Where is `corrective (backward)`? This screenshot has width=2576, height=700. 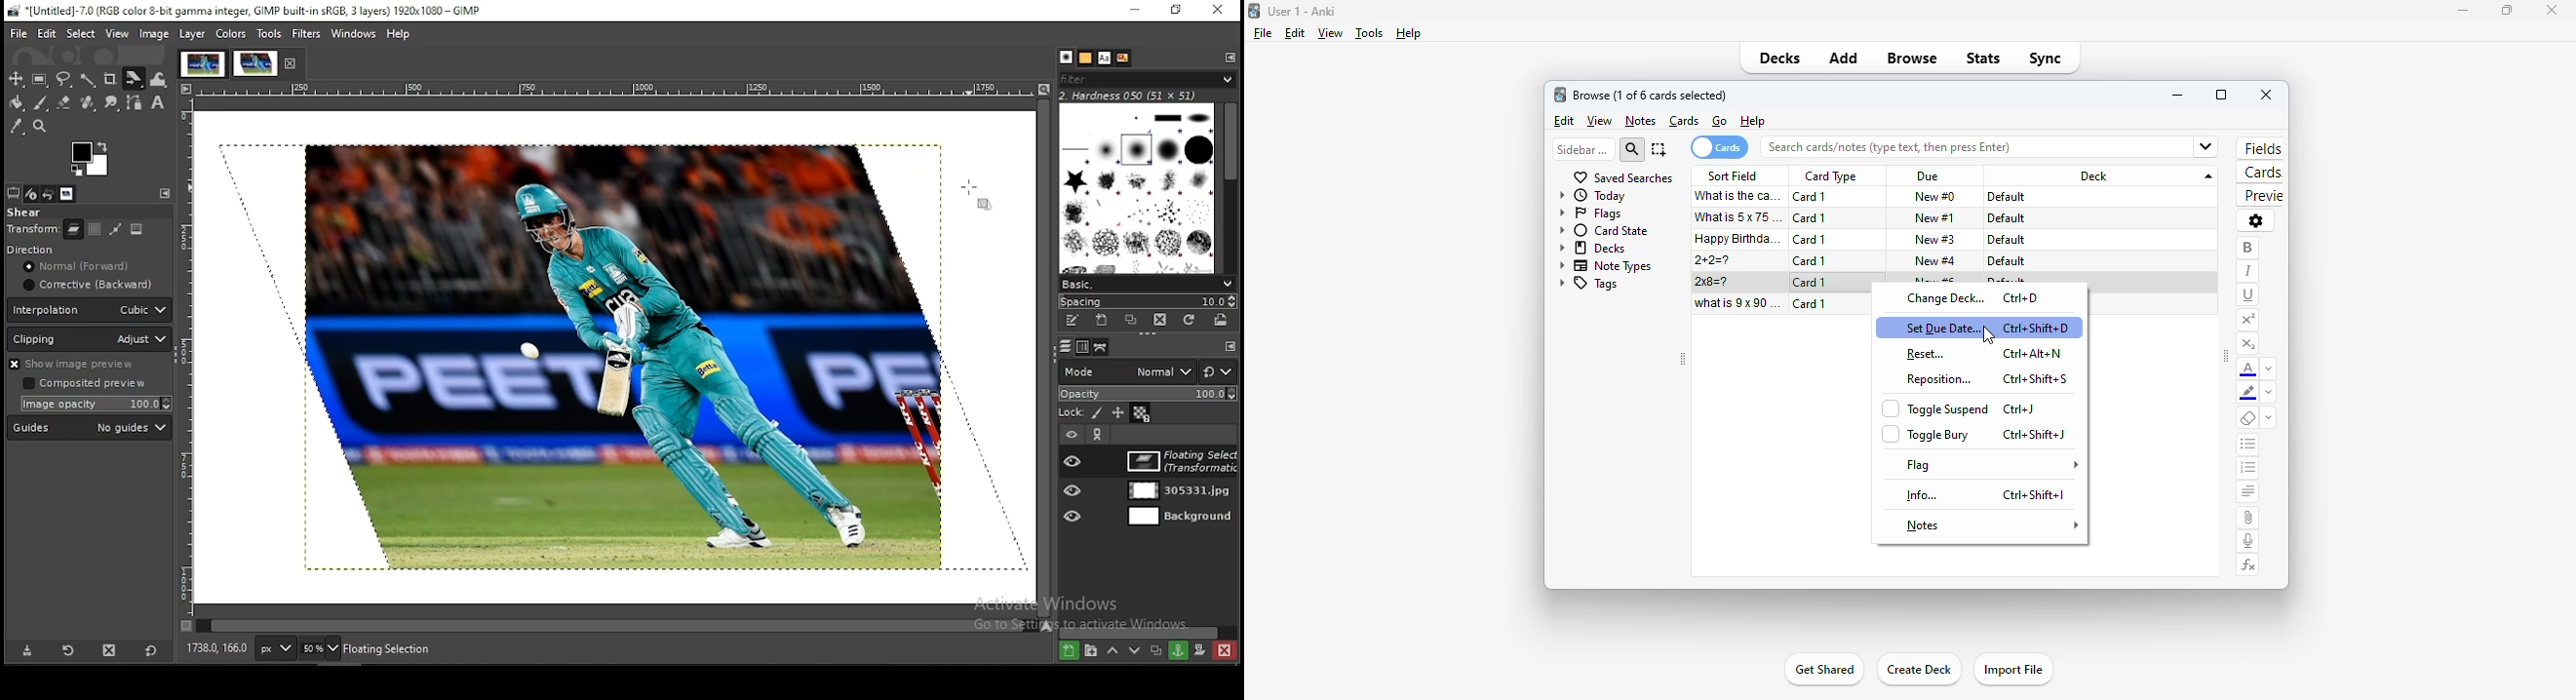
corrective (backward) is located at coordinates (87, 286).